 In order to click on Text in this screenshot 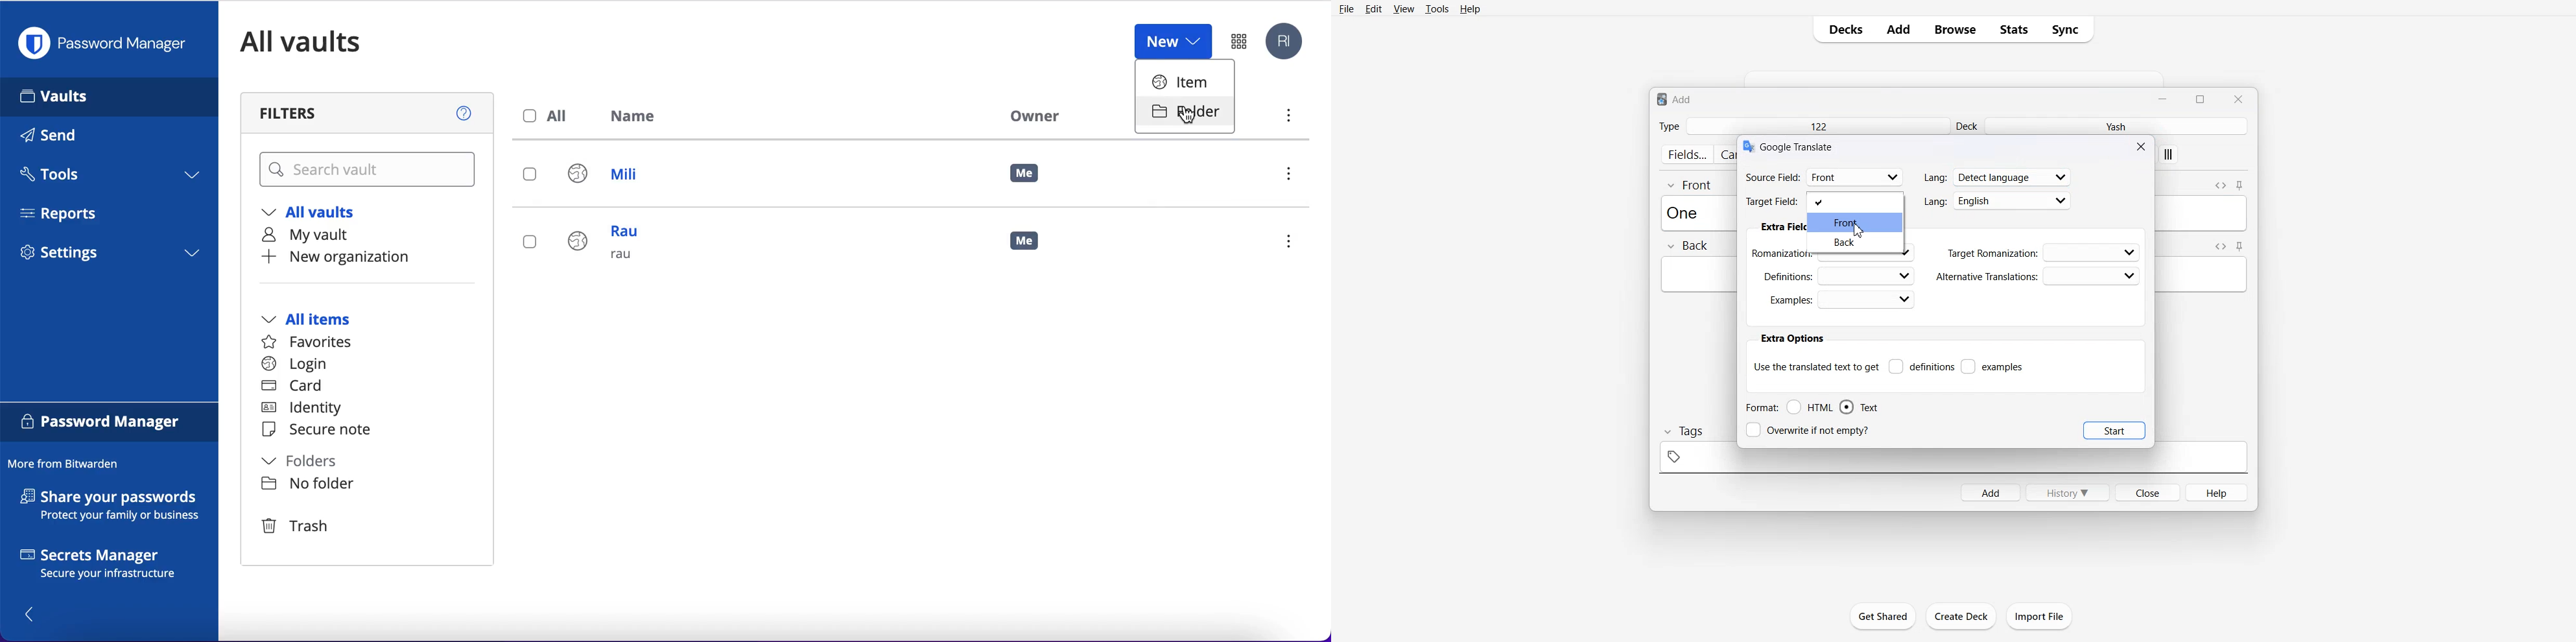, I will do `click(1859, 407)`.